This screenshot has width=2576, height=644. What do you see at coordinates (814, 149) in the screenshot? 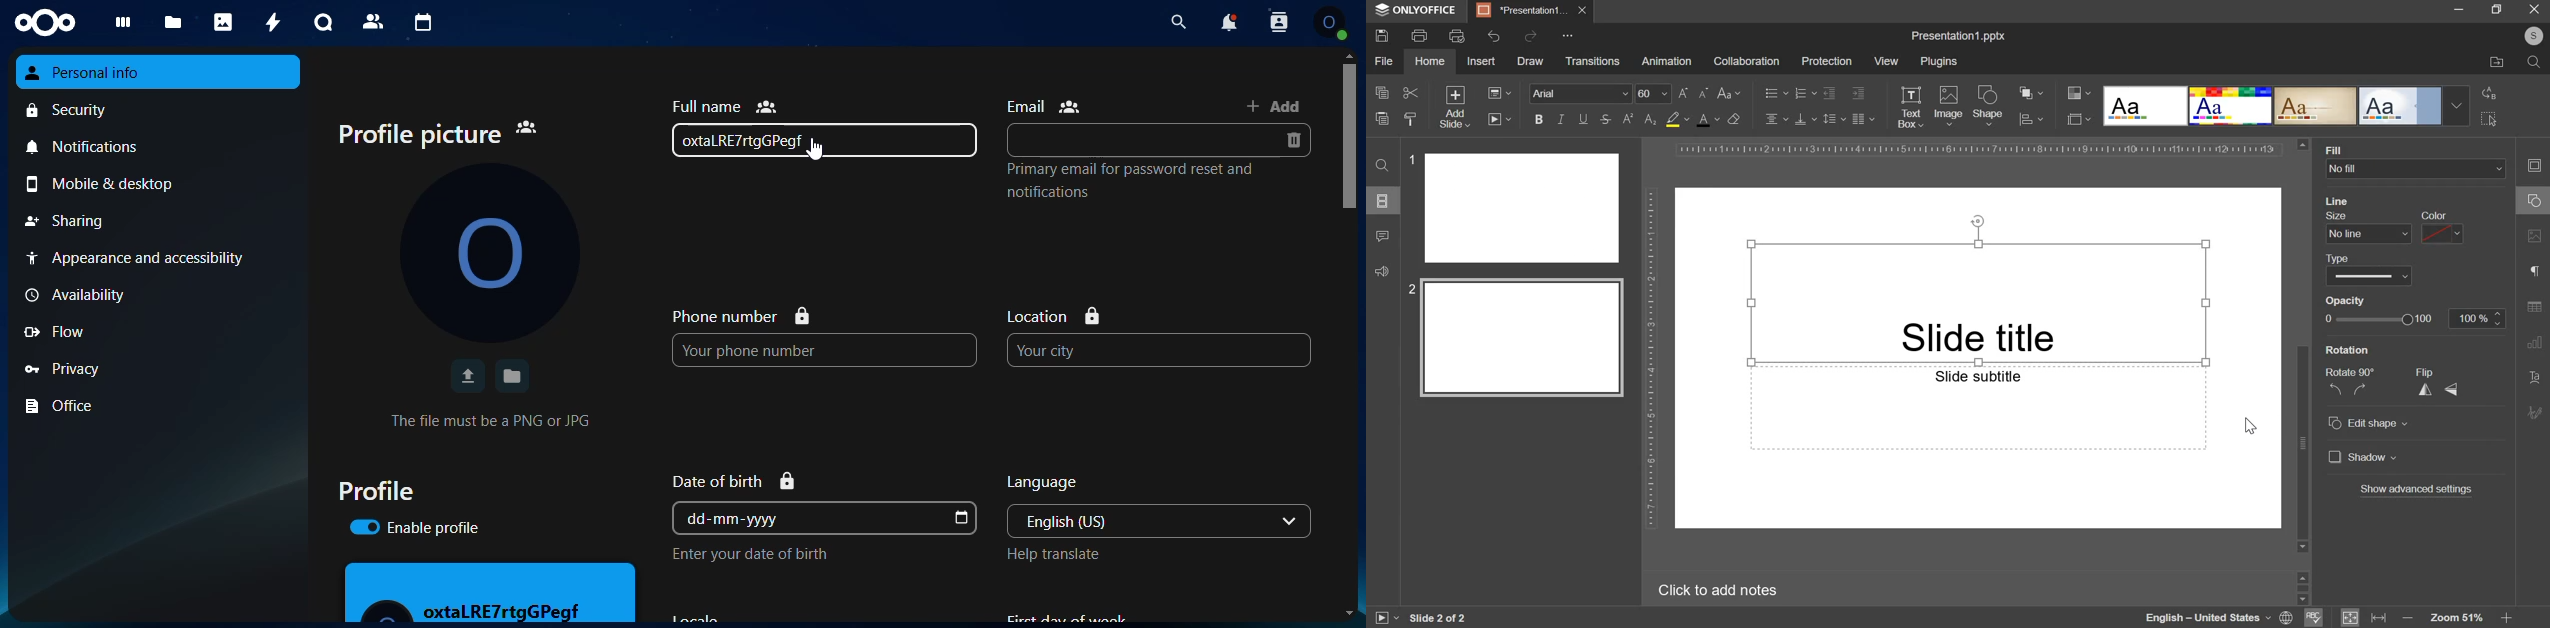
I see `Cursor` at bounding box center [814, 149].